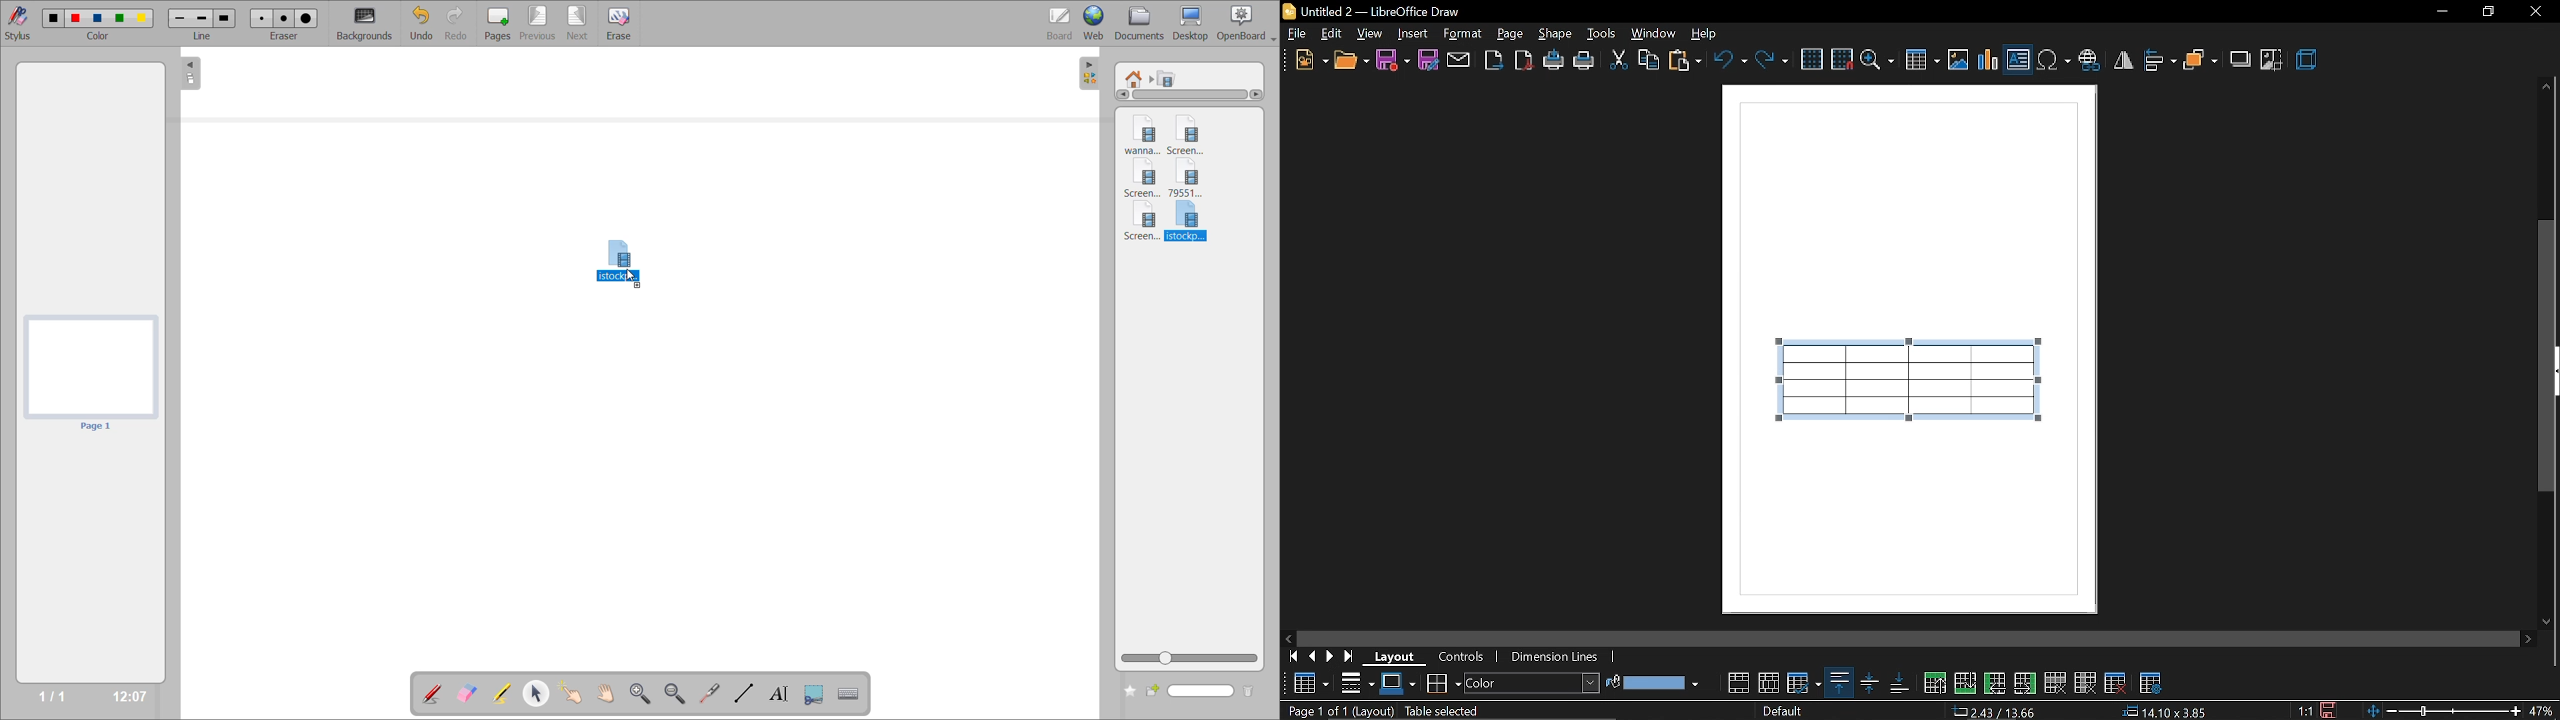 The height and width of the screenshot is (728, 2576). I want to click on root, so click(1135, 75).